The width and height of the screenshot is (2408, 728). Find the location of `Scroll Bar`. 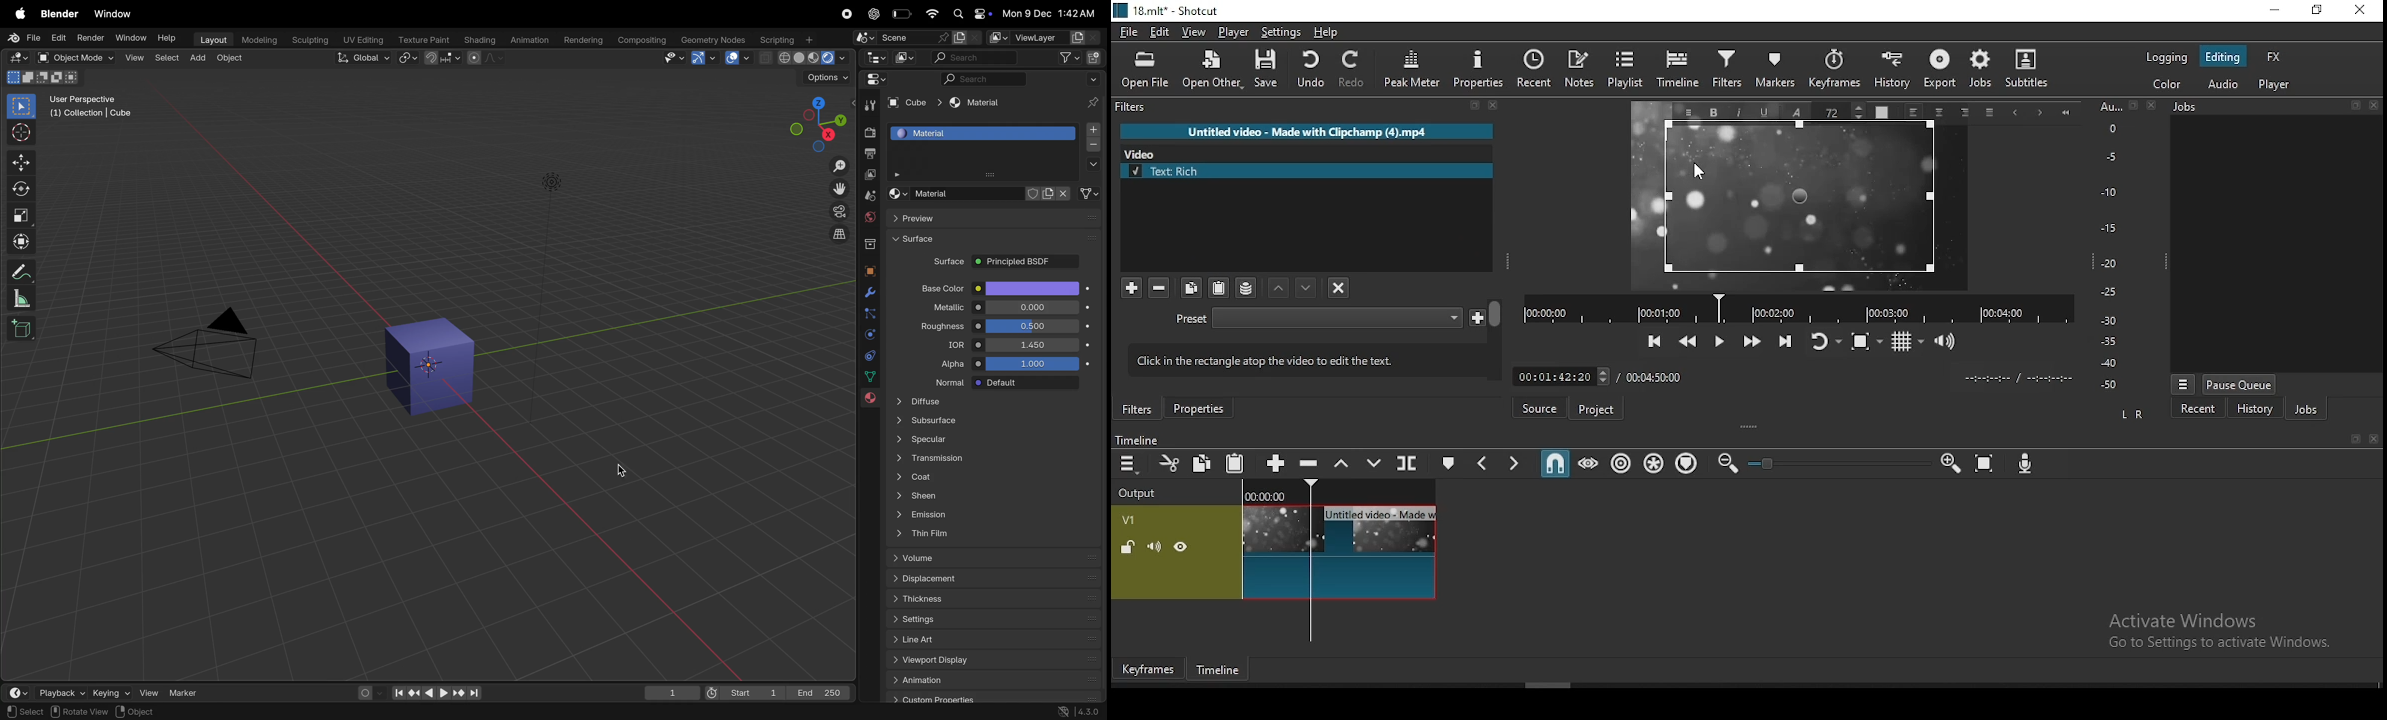

Scroll Bar is located at coordinates (1496, 339).